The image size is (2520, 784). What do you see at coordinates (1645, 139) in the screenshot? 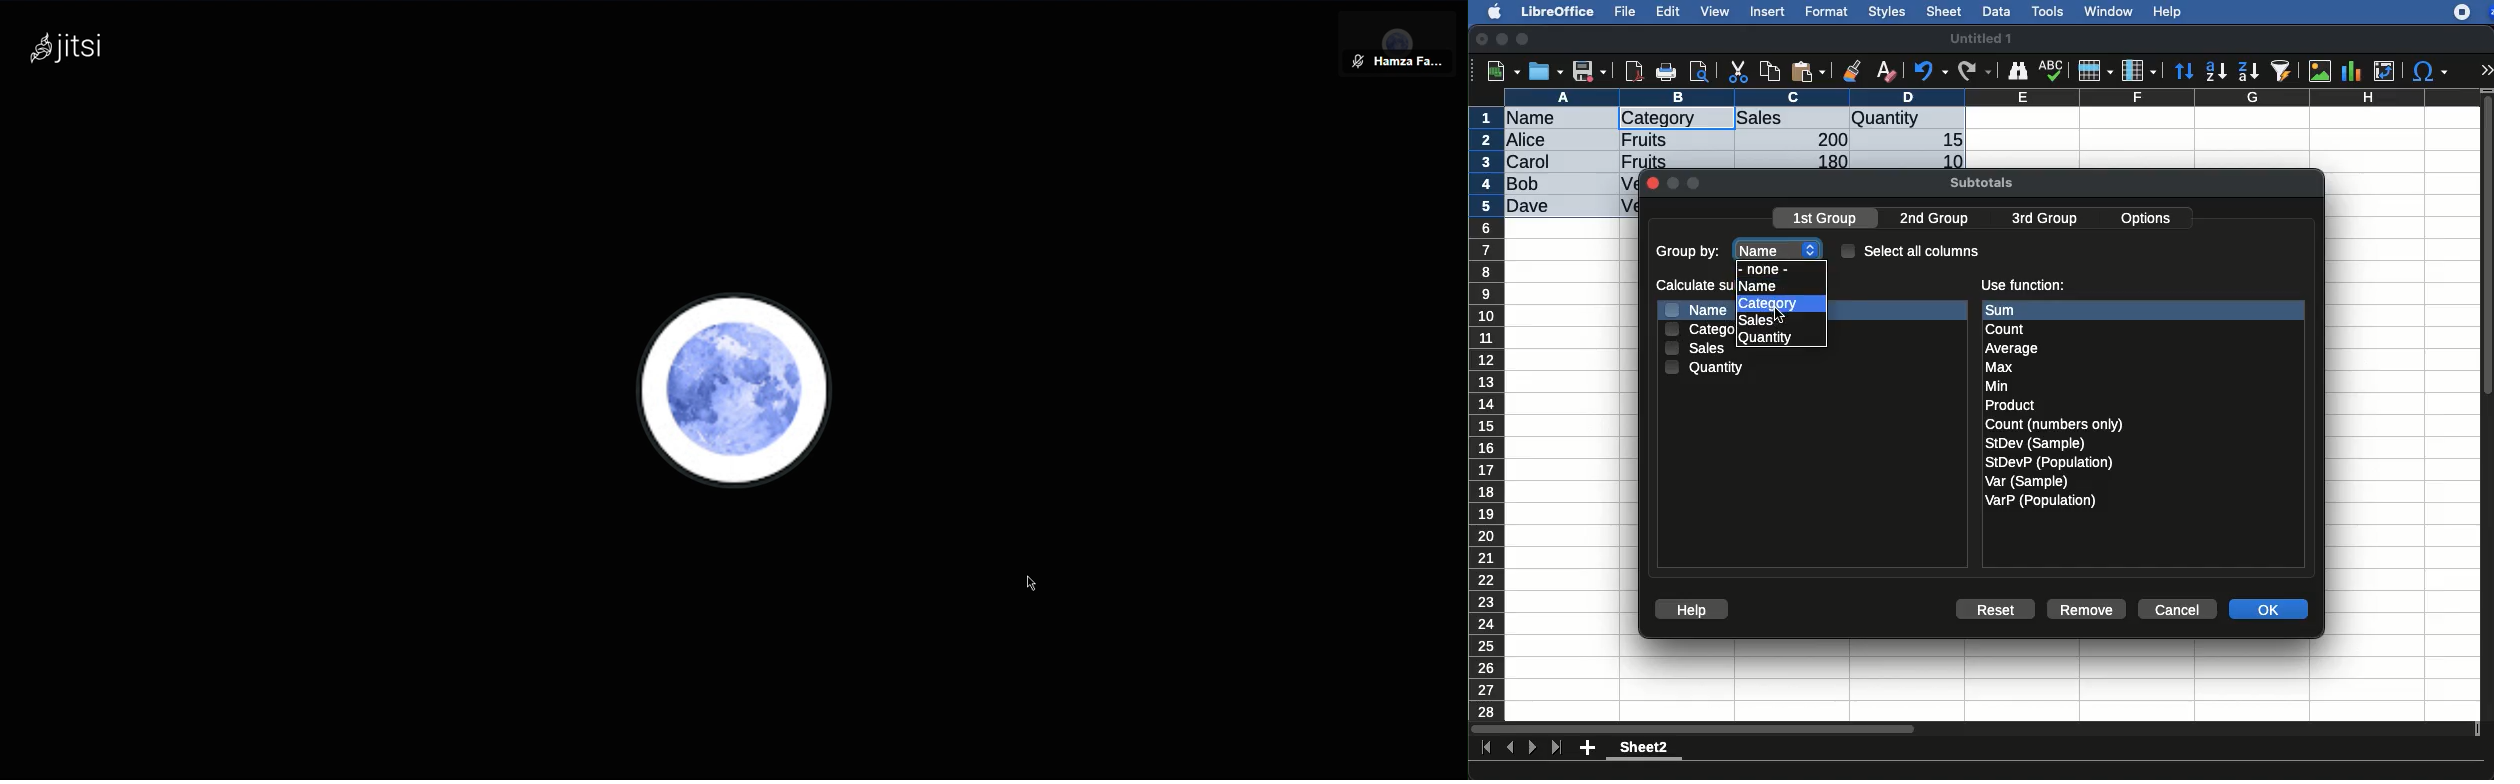
I see `Fruits` at bounding box center [1645, 139].